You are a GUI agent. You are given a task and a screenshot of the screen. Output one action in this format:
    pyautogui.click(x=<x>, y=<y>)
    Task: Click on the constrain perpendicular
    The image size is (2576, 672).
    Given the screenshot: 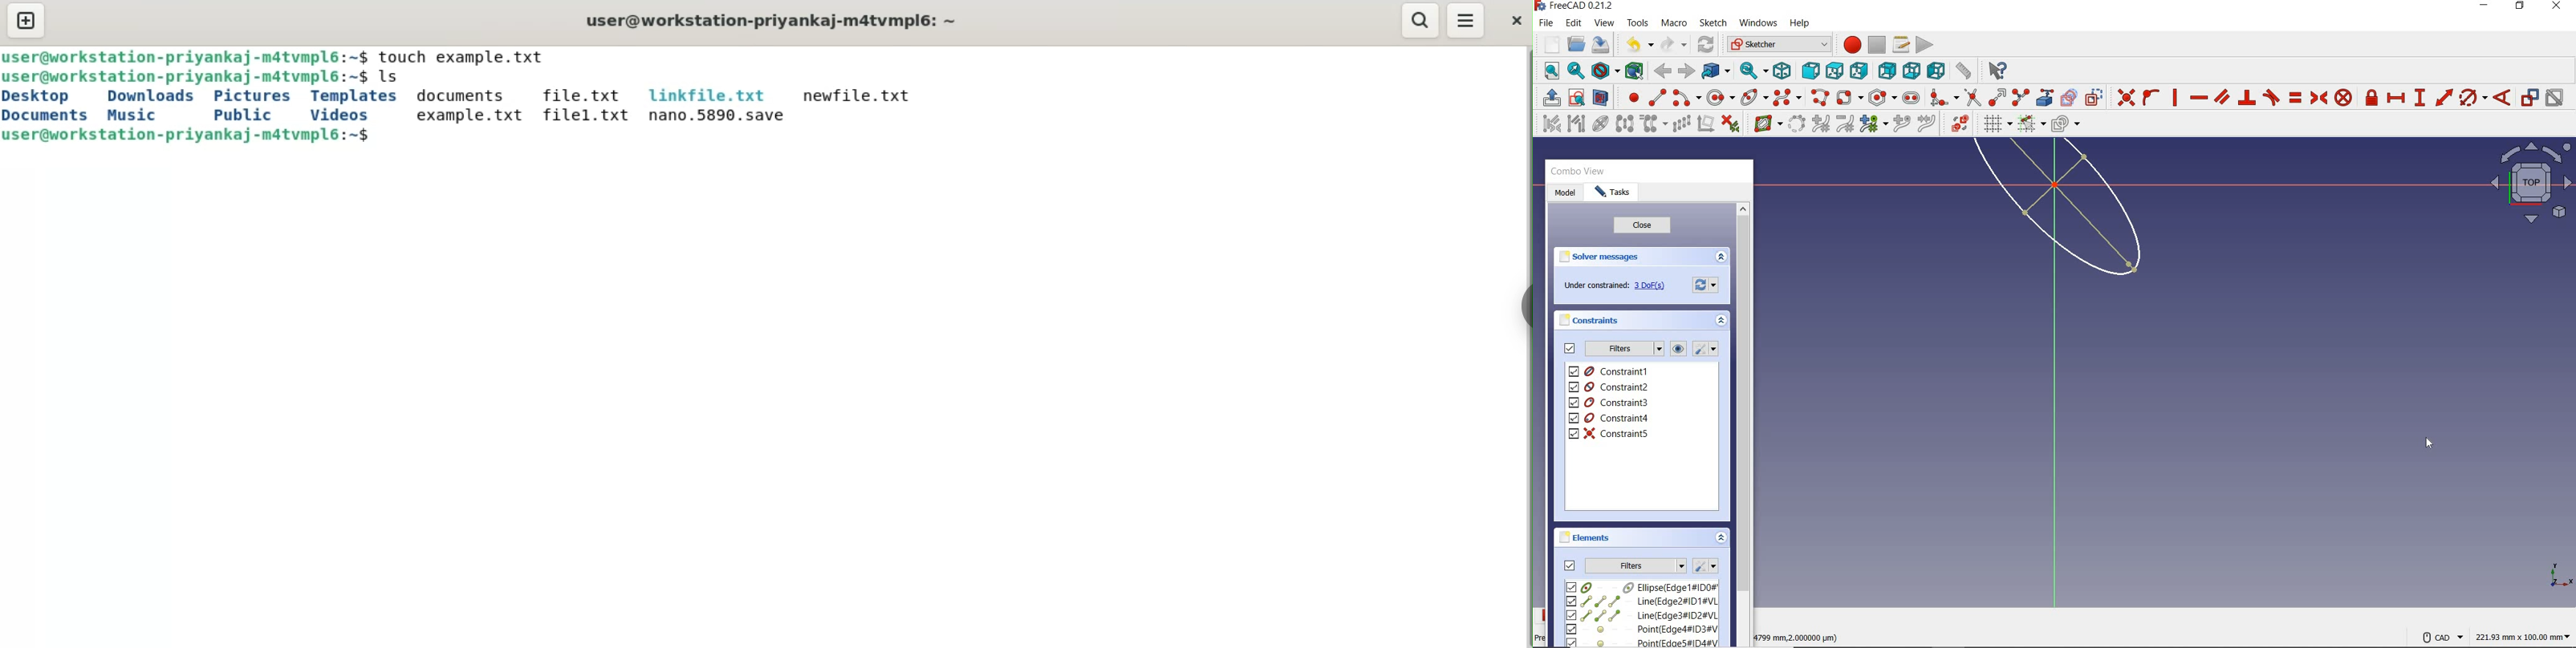 What is the action you would take?
    pyautogui.click(x=2248, y=97)
    